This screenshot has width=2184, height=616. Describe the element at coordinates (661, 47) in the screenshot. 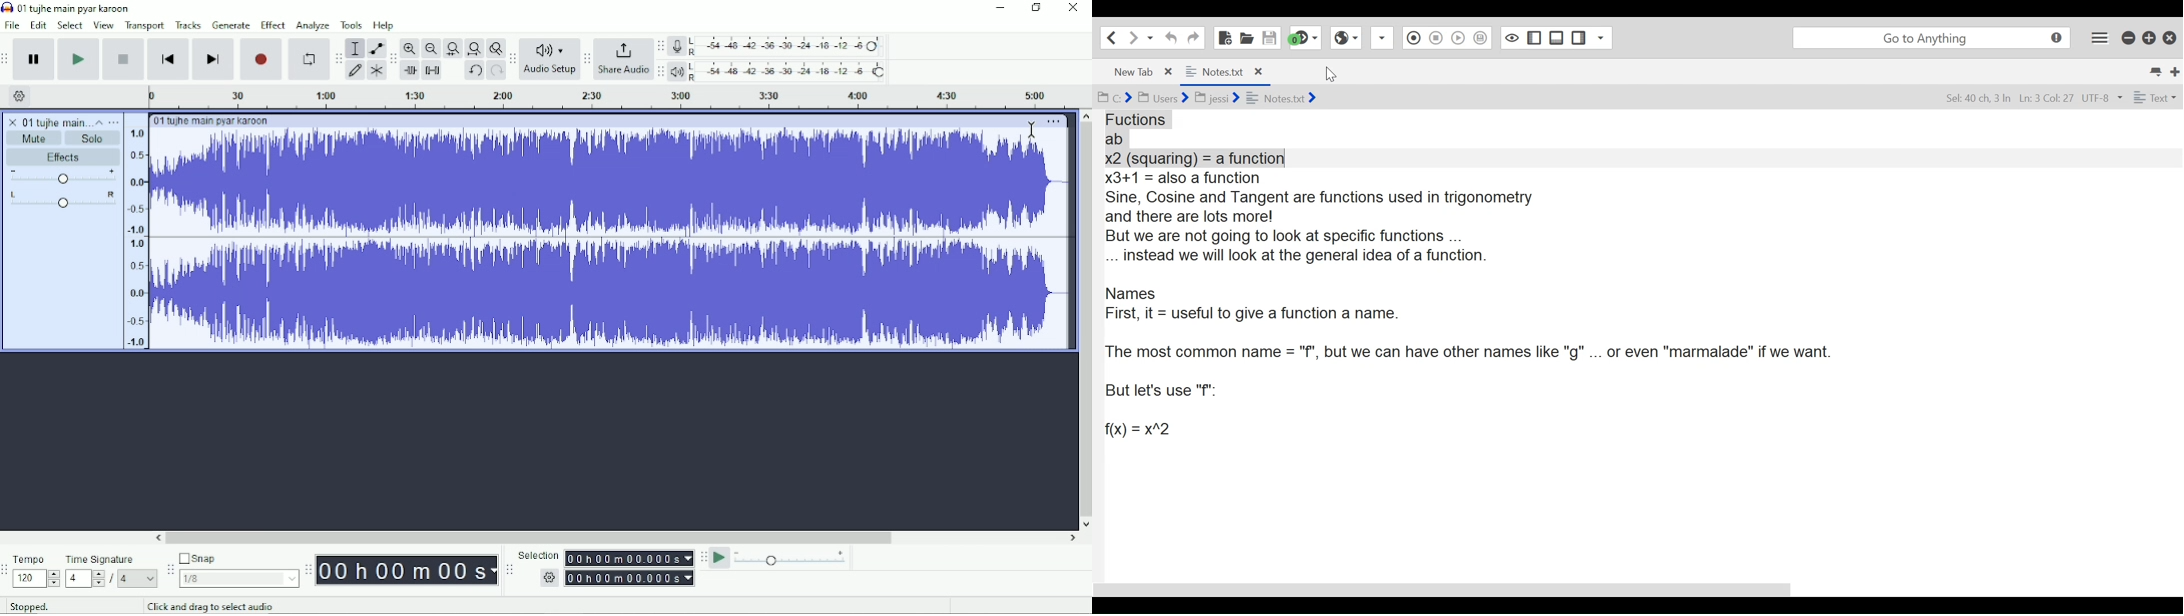

I see `Audacity recording meter toolbar` at that location.